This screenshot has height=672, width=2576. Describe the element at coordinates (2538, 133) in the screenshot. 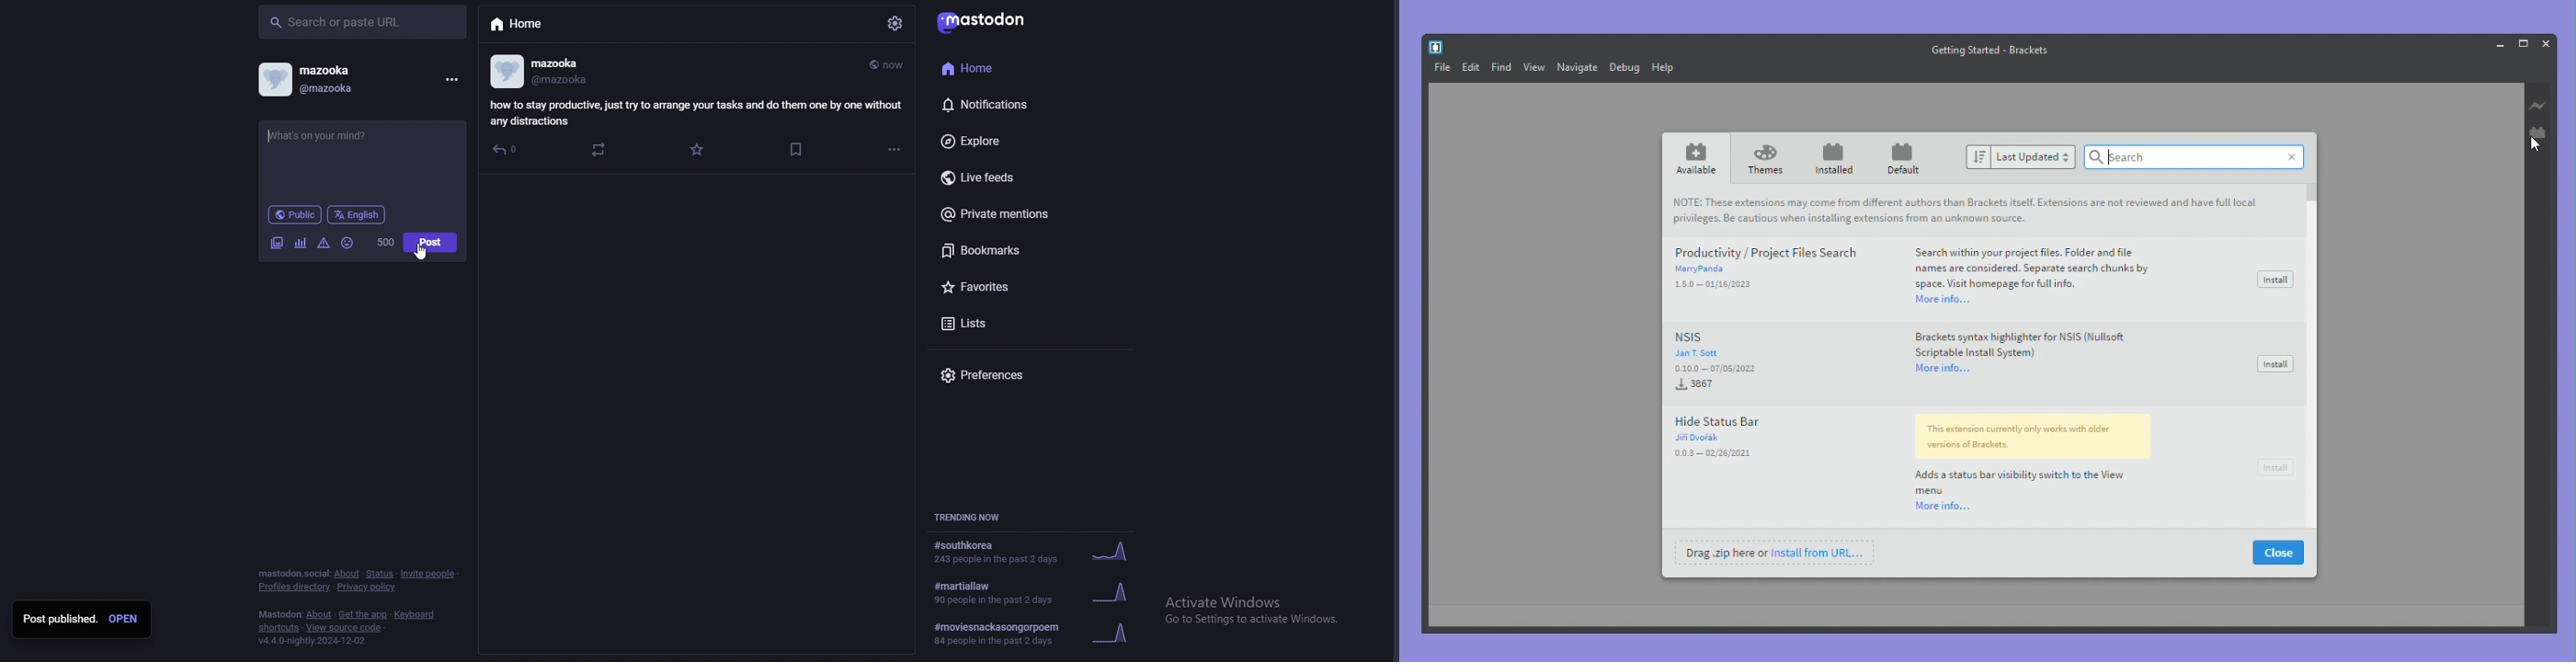

I see `Extension manager` at that location.